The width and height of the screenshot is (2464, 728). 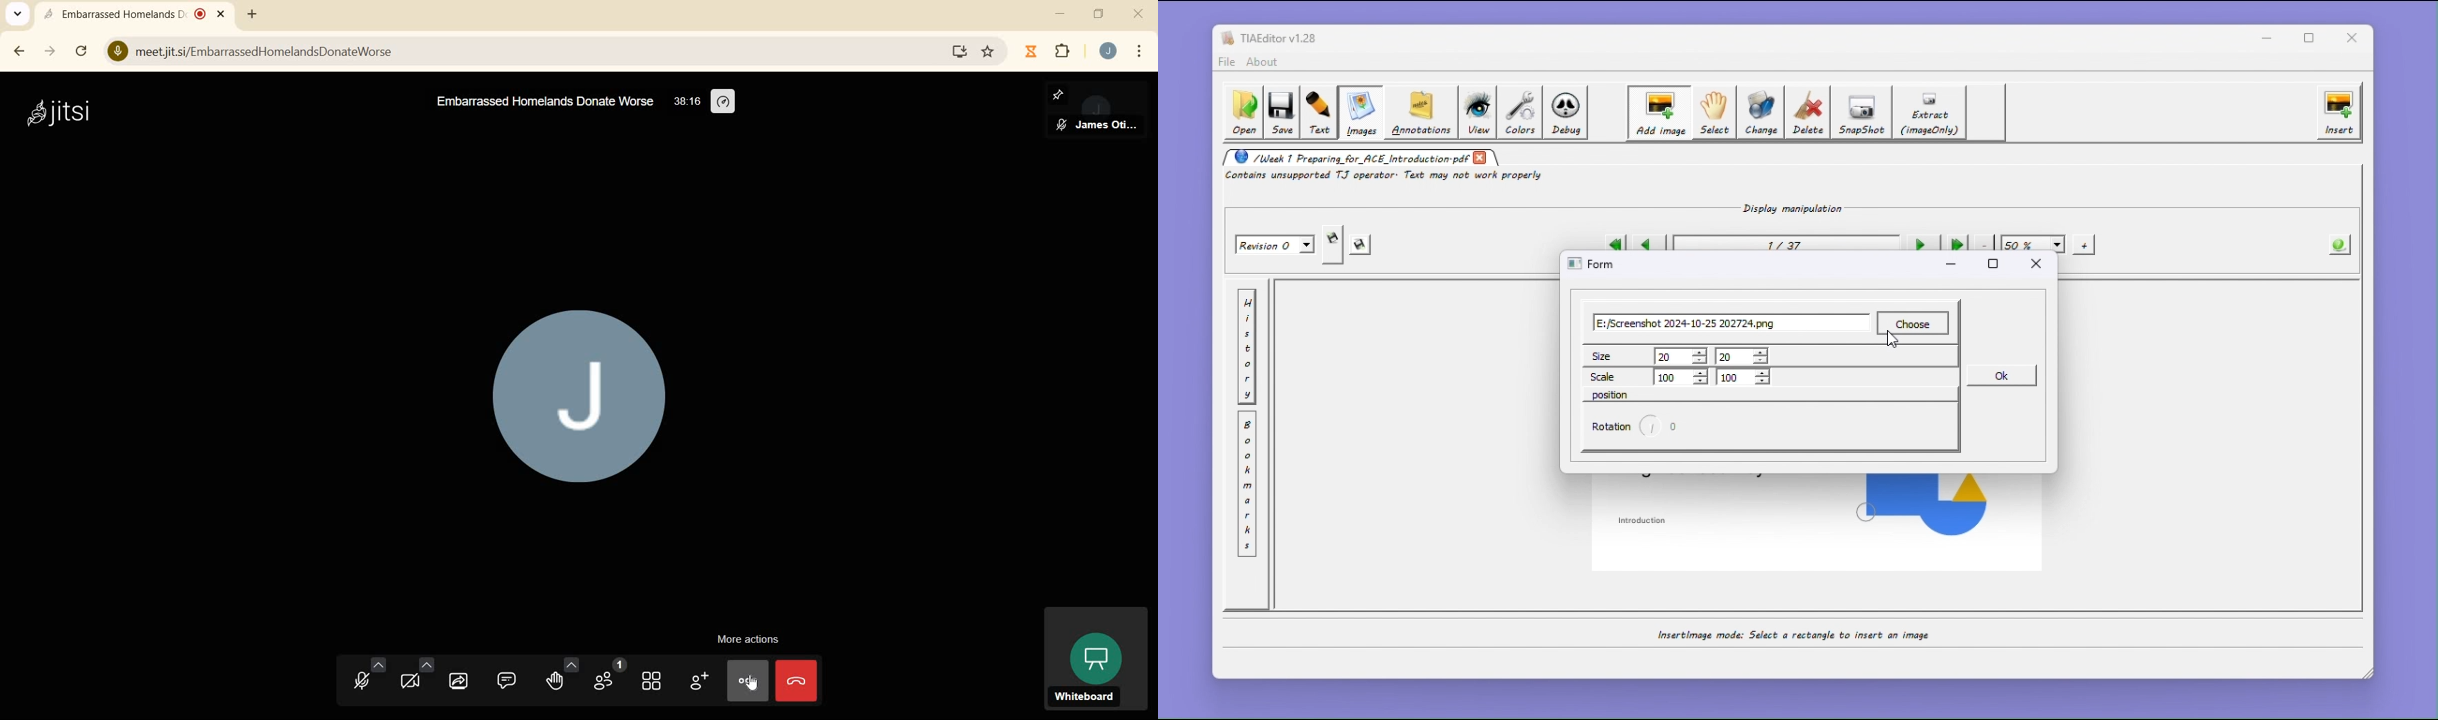 I want to click on minimize, so click(x=1059, y=14).